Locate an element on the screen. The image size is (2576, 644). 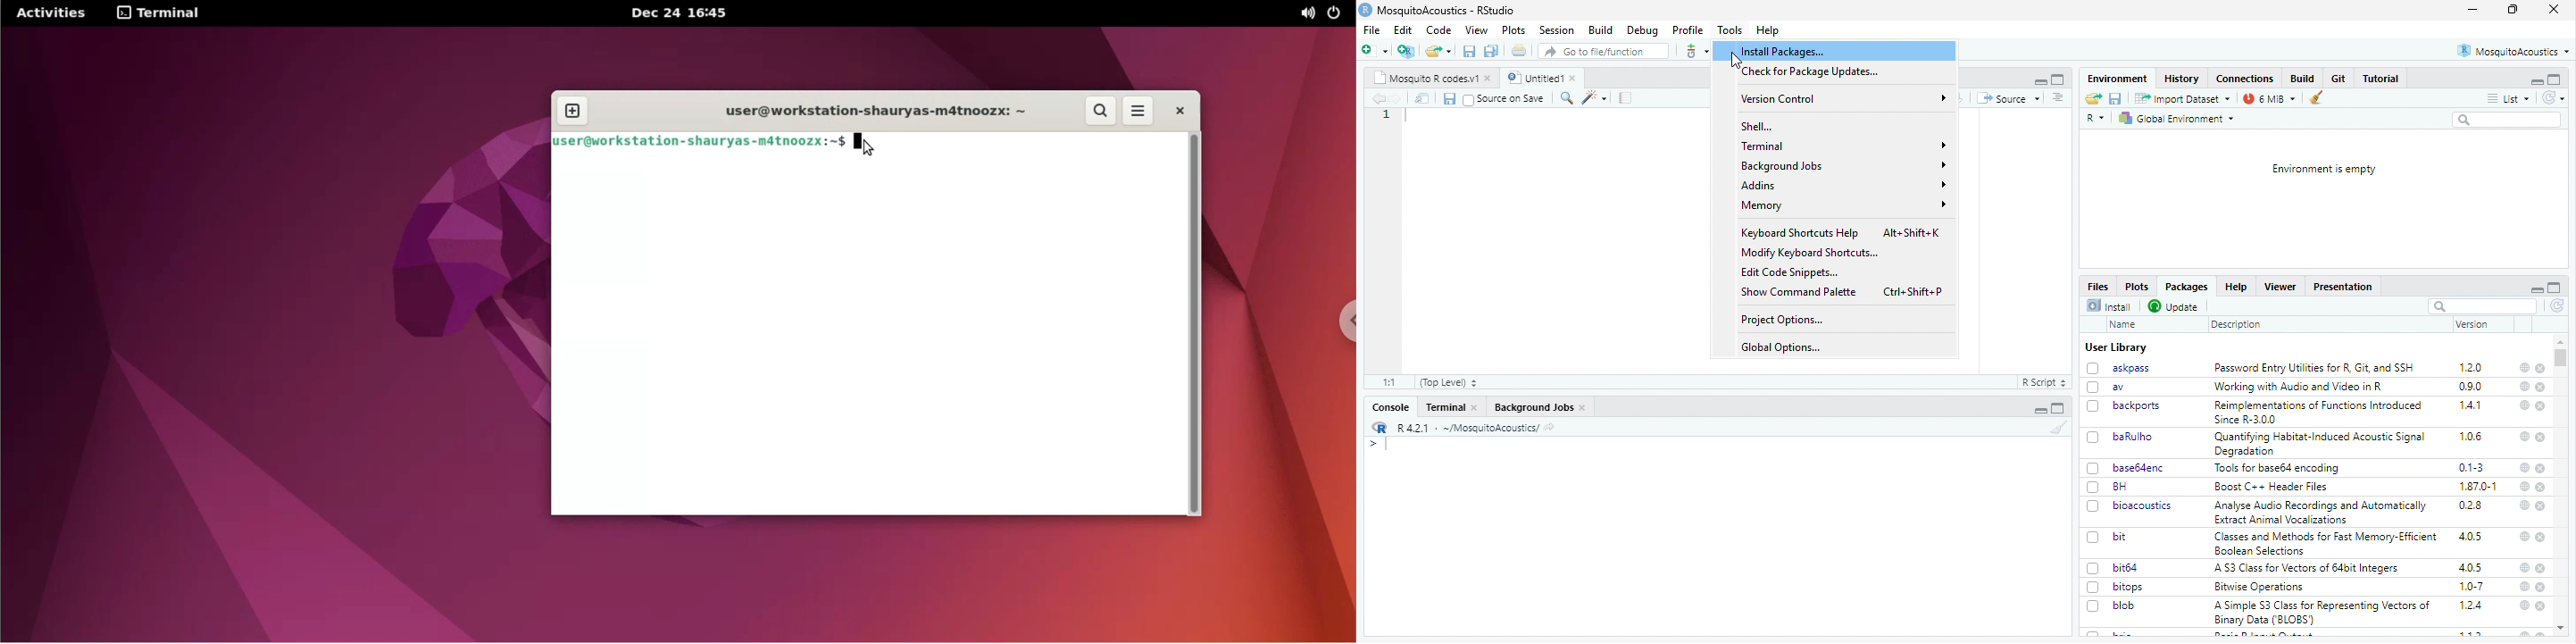
Go to file/function is located at coordinates (1602, 51).